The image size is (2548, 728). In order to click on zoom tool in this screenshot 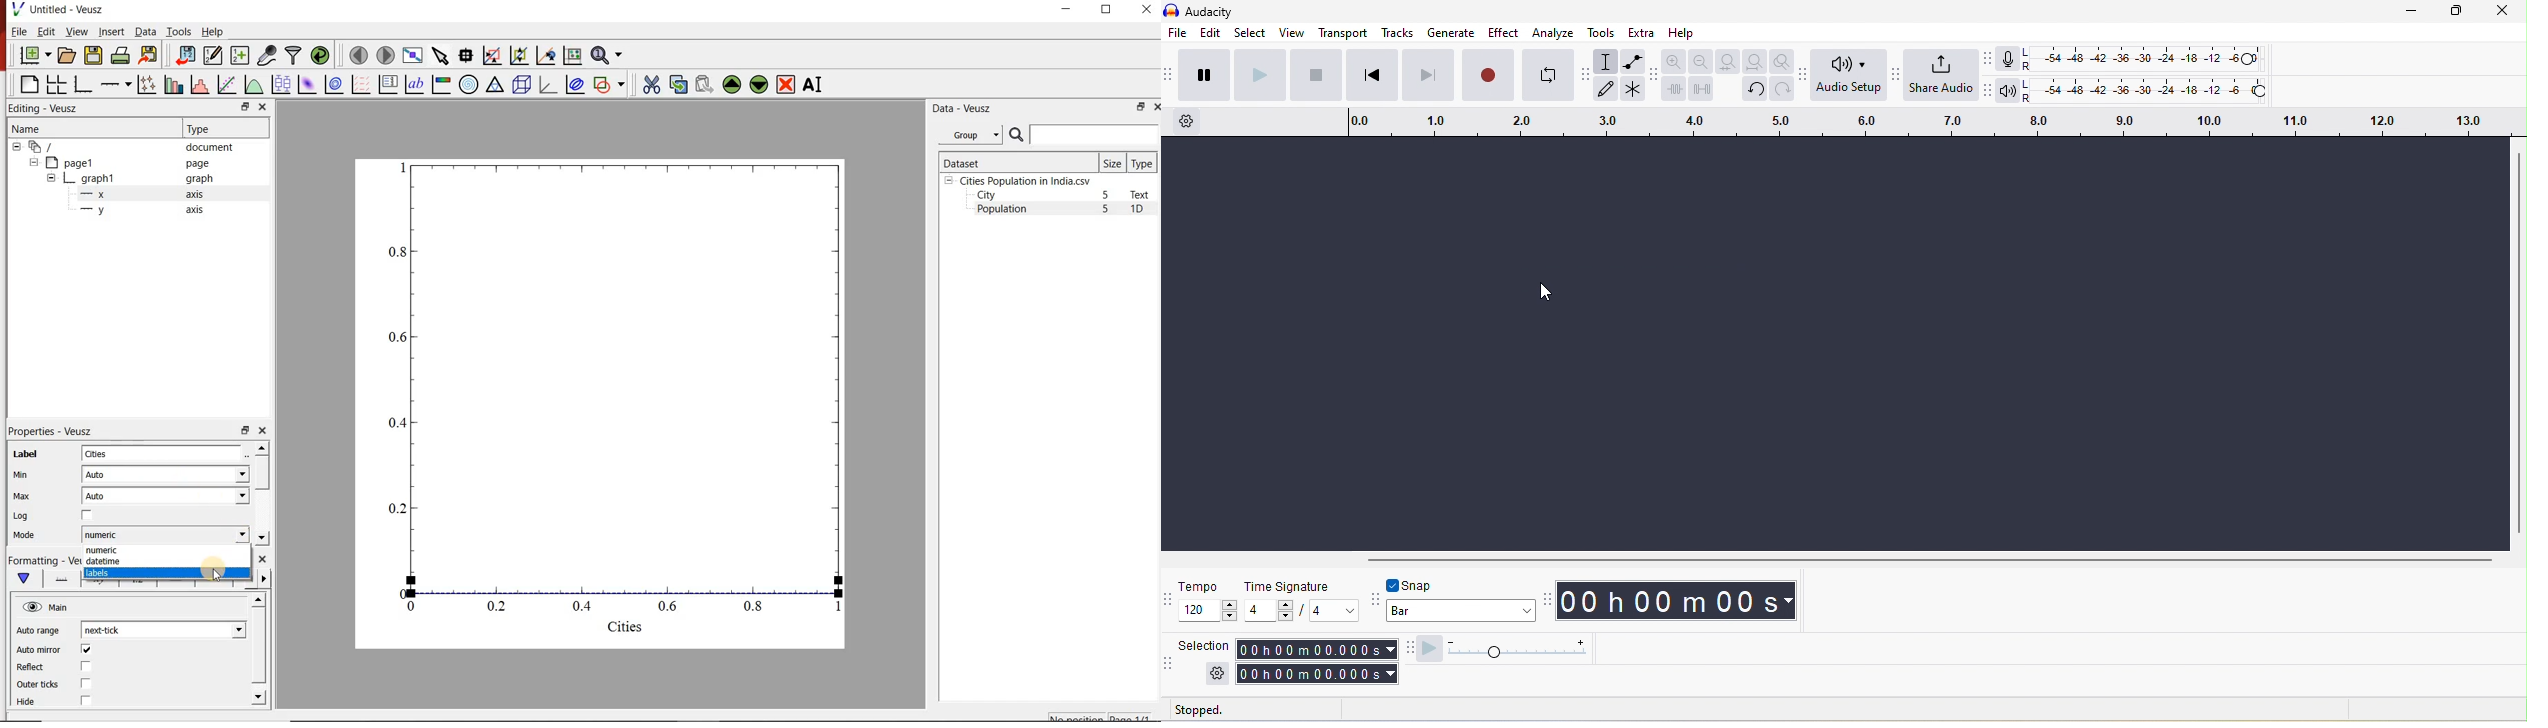, I will do `click(1781, 61)`.